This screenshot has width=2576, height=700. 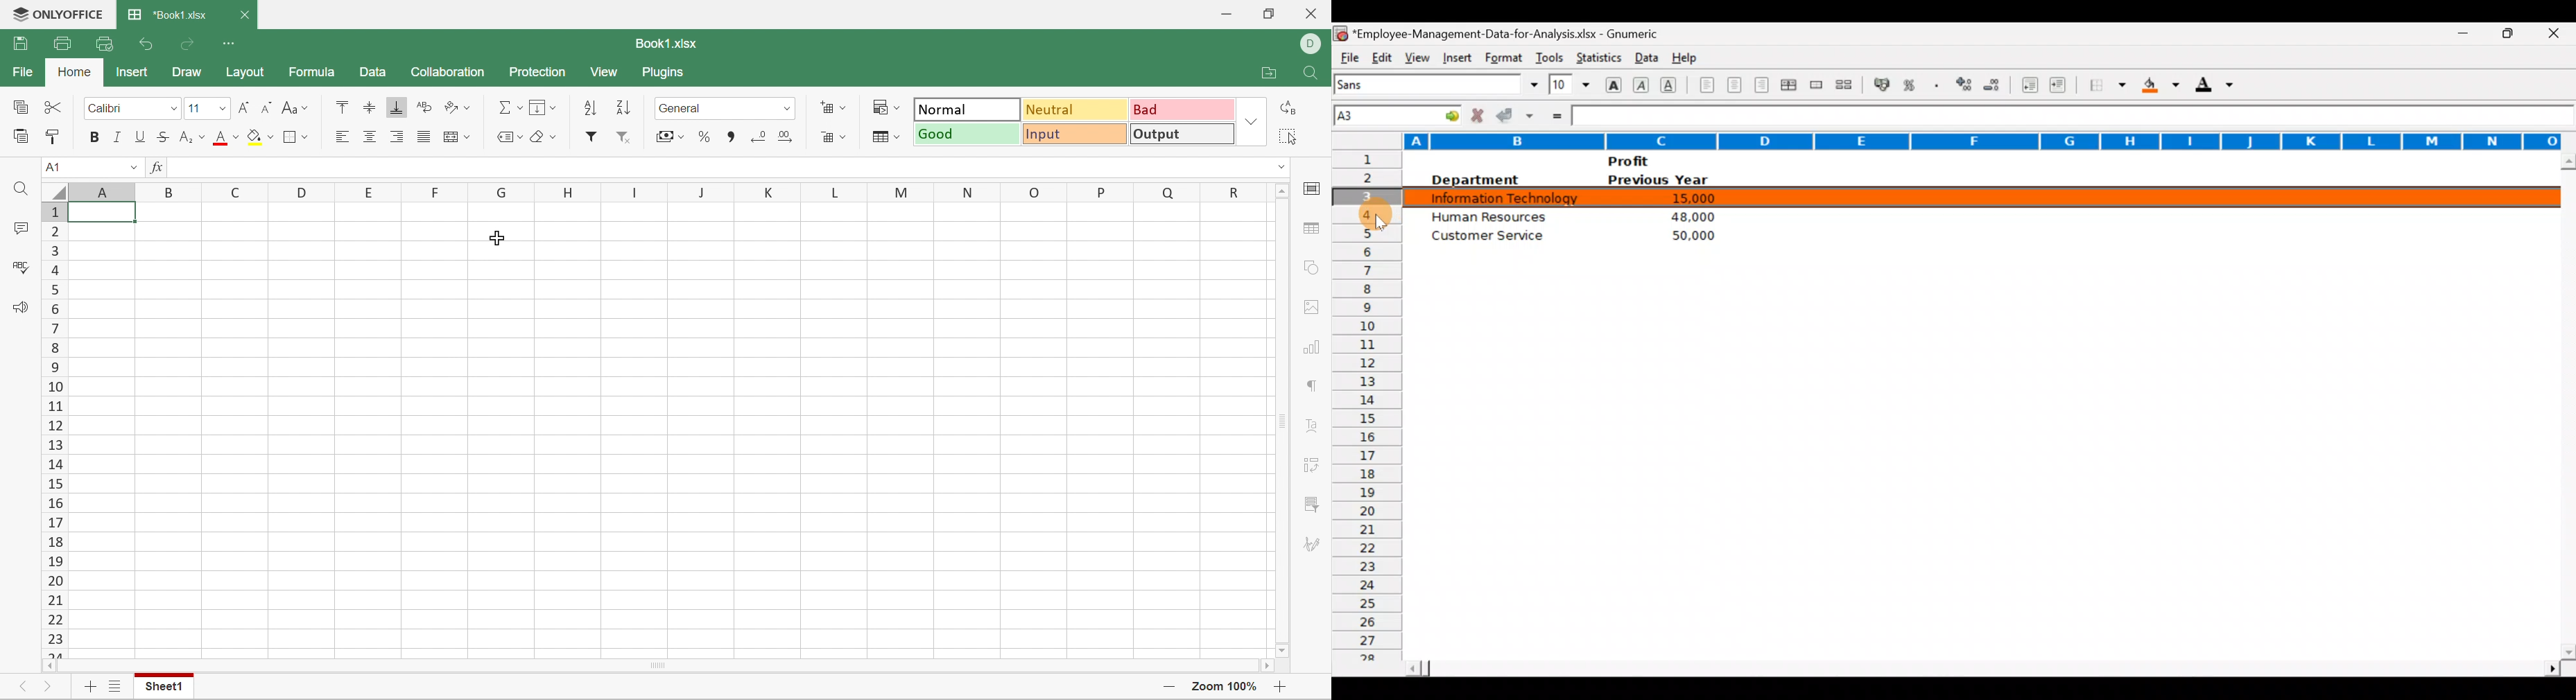 I want to click on J, so click(x=698, y=191).